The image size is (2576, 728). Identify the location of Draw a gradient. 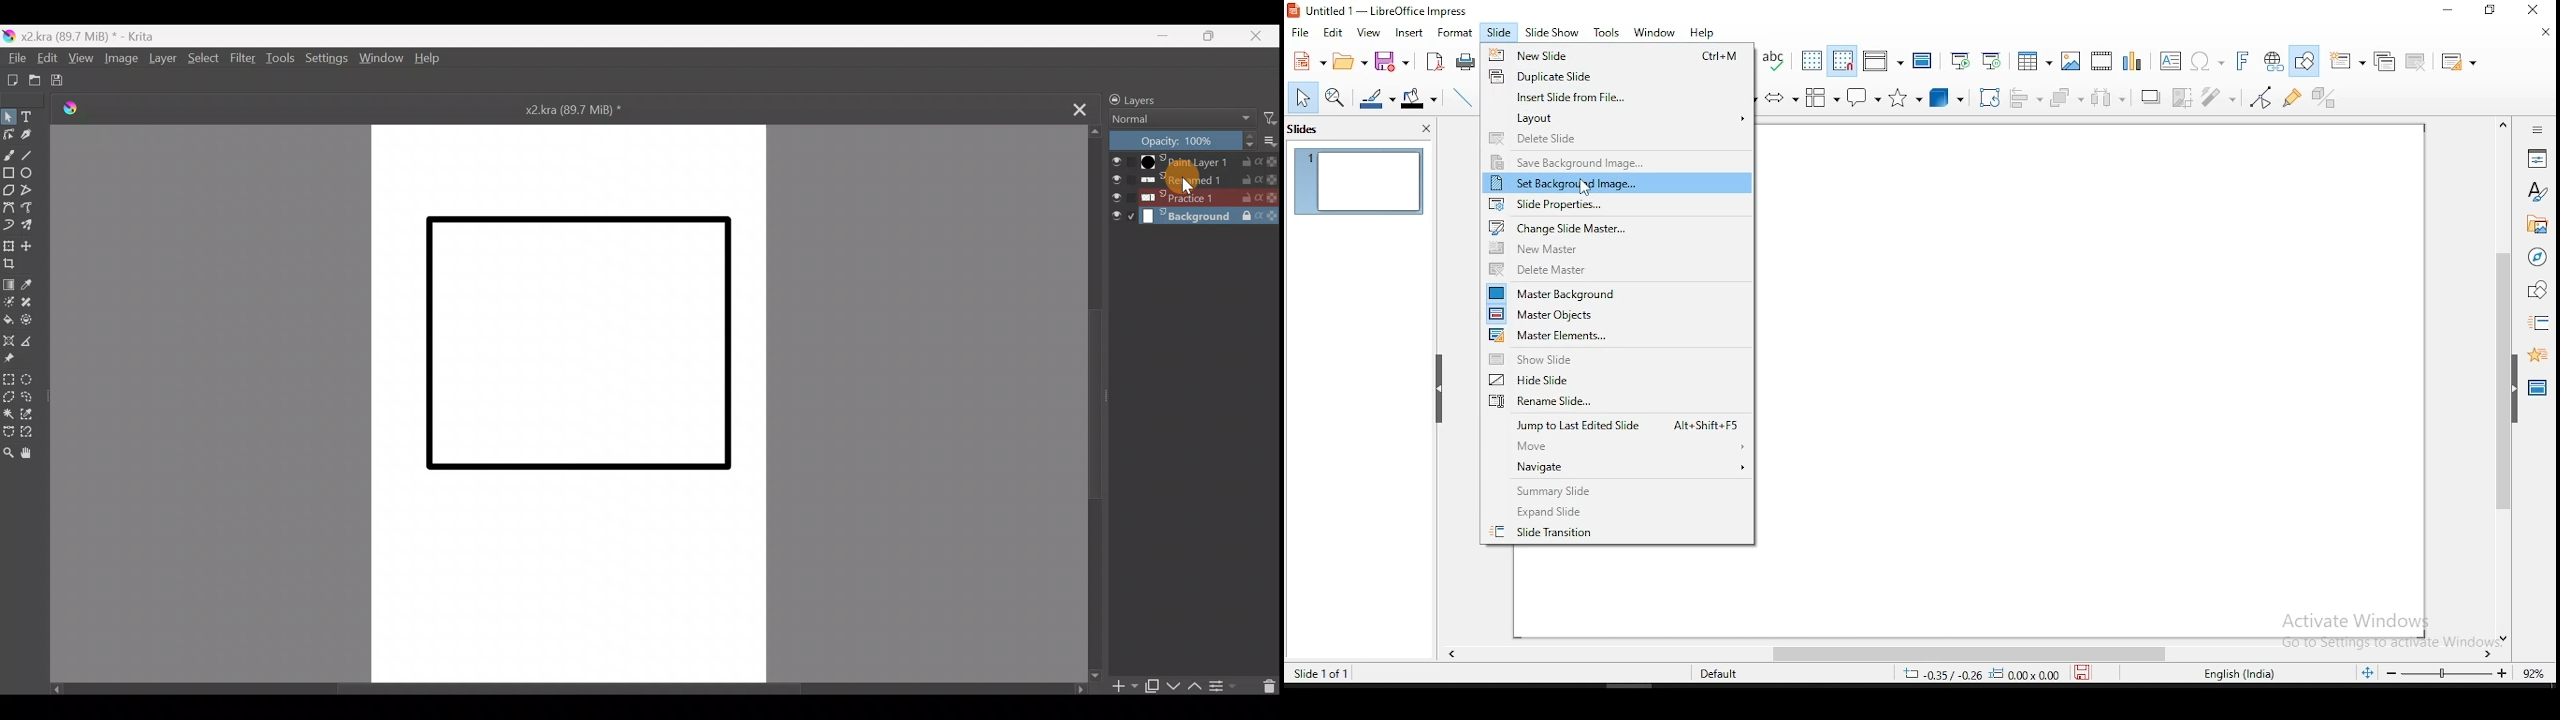
(9, 284).